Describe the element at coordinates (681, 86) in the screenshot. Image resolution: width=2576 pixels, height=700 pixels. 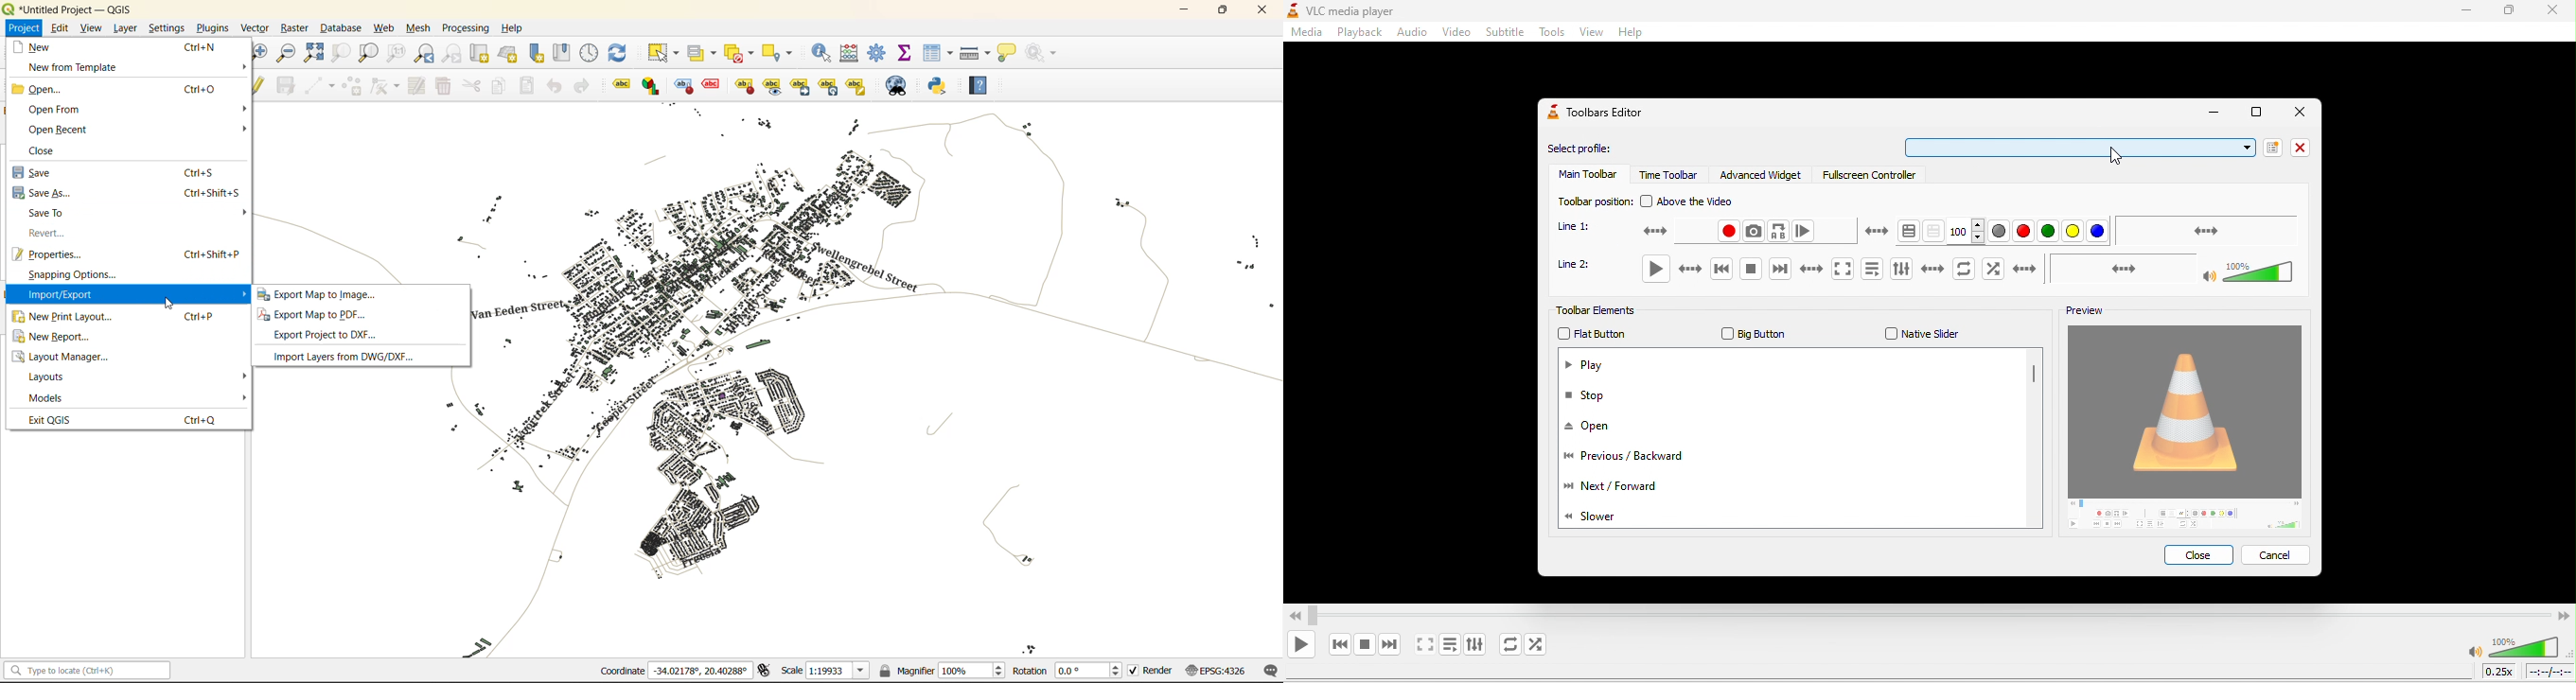
I see ` toggle display` at that location.